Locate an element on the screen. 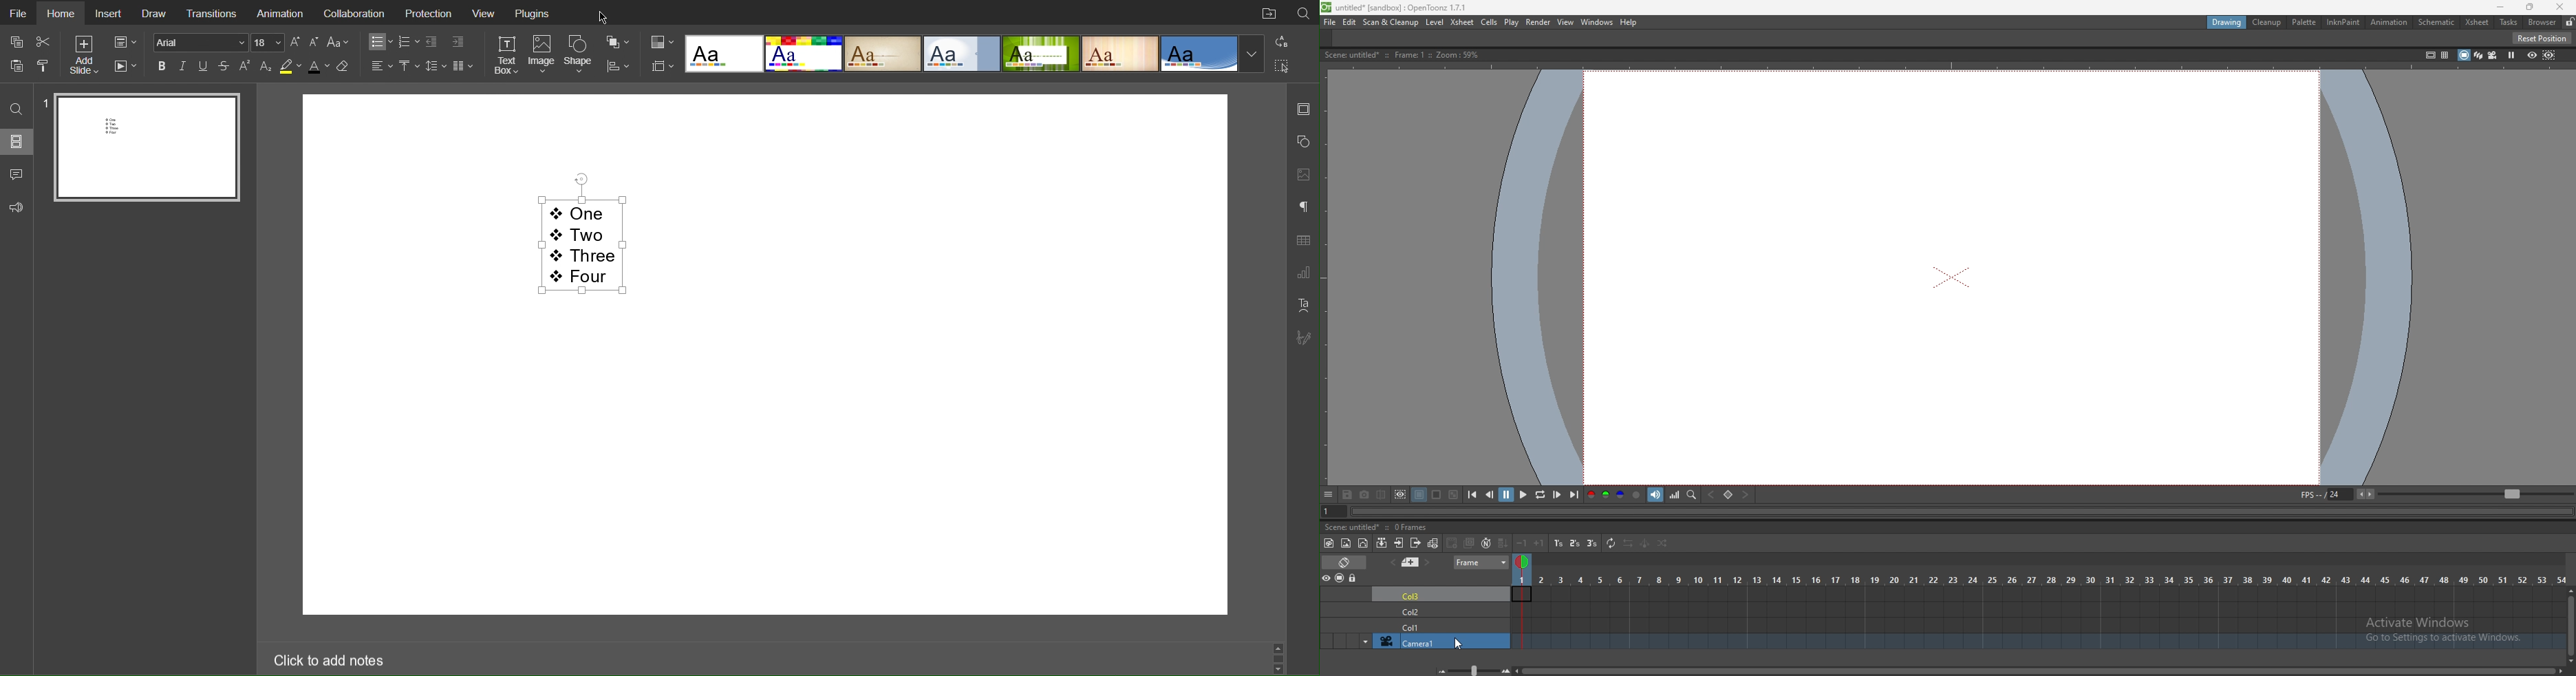  Search is located at coordinates (1305, 12).